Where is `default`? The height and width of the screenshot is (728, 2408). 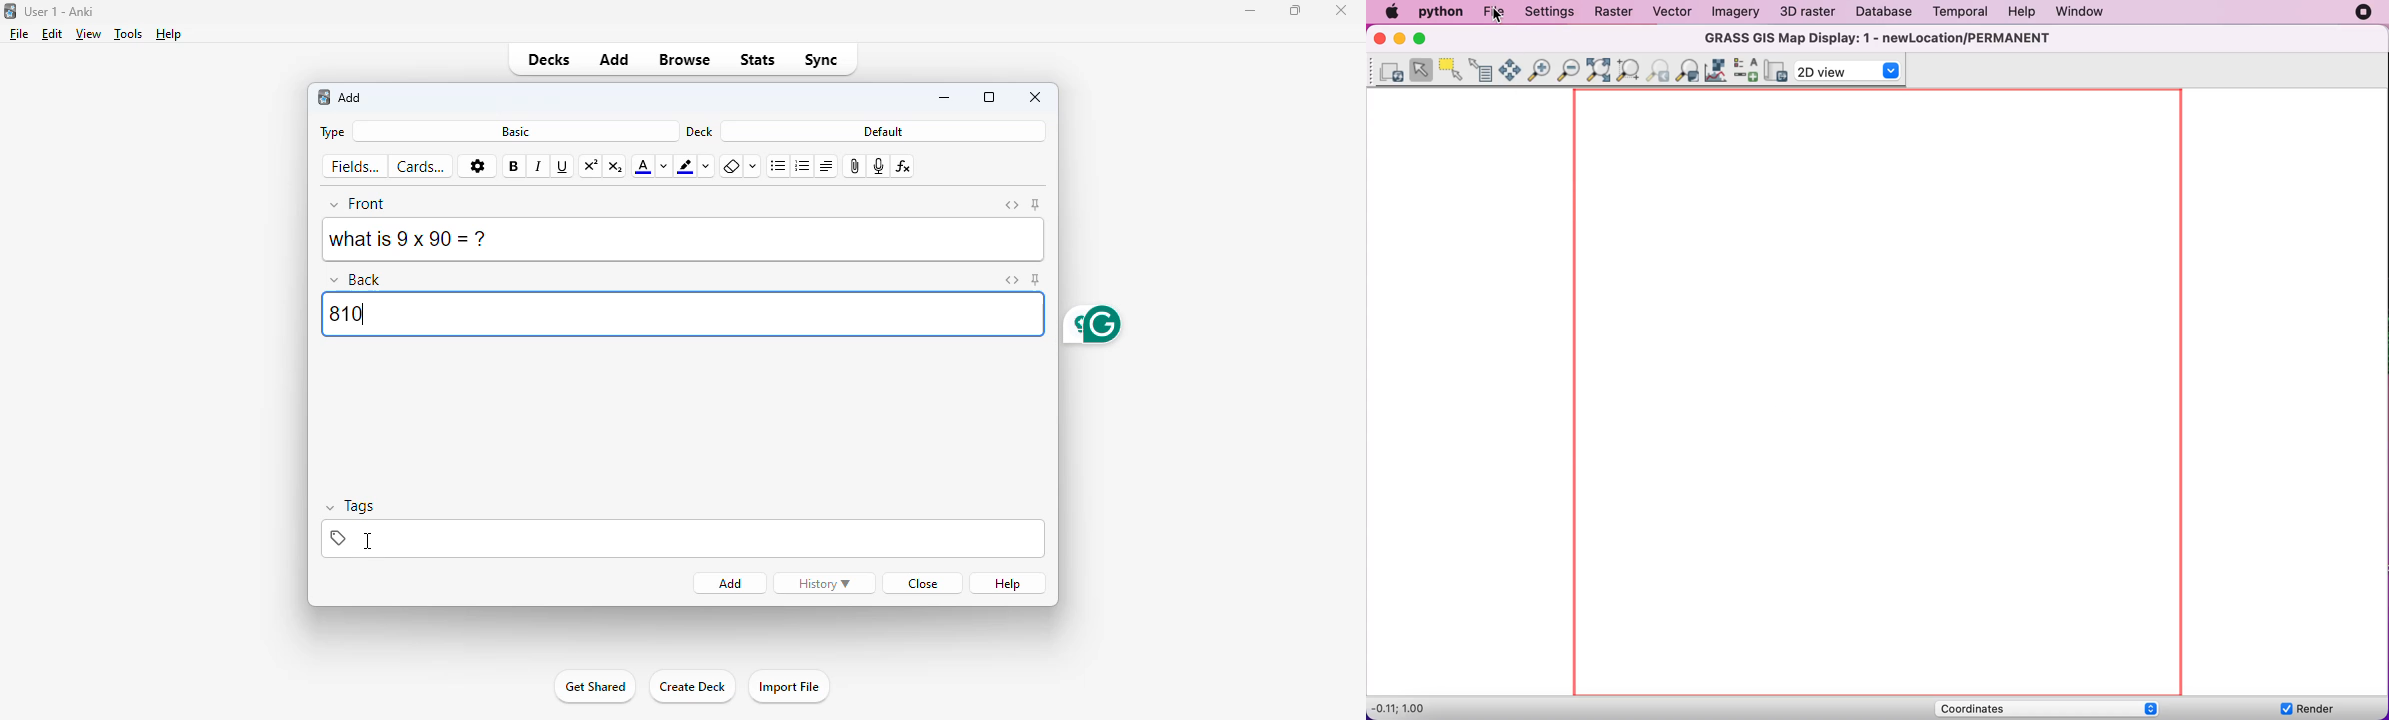 default is located at coordinates (884, 131).